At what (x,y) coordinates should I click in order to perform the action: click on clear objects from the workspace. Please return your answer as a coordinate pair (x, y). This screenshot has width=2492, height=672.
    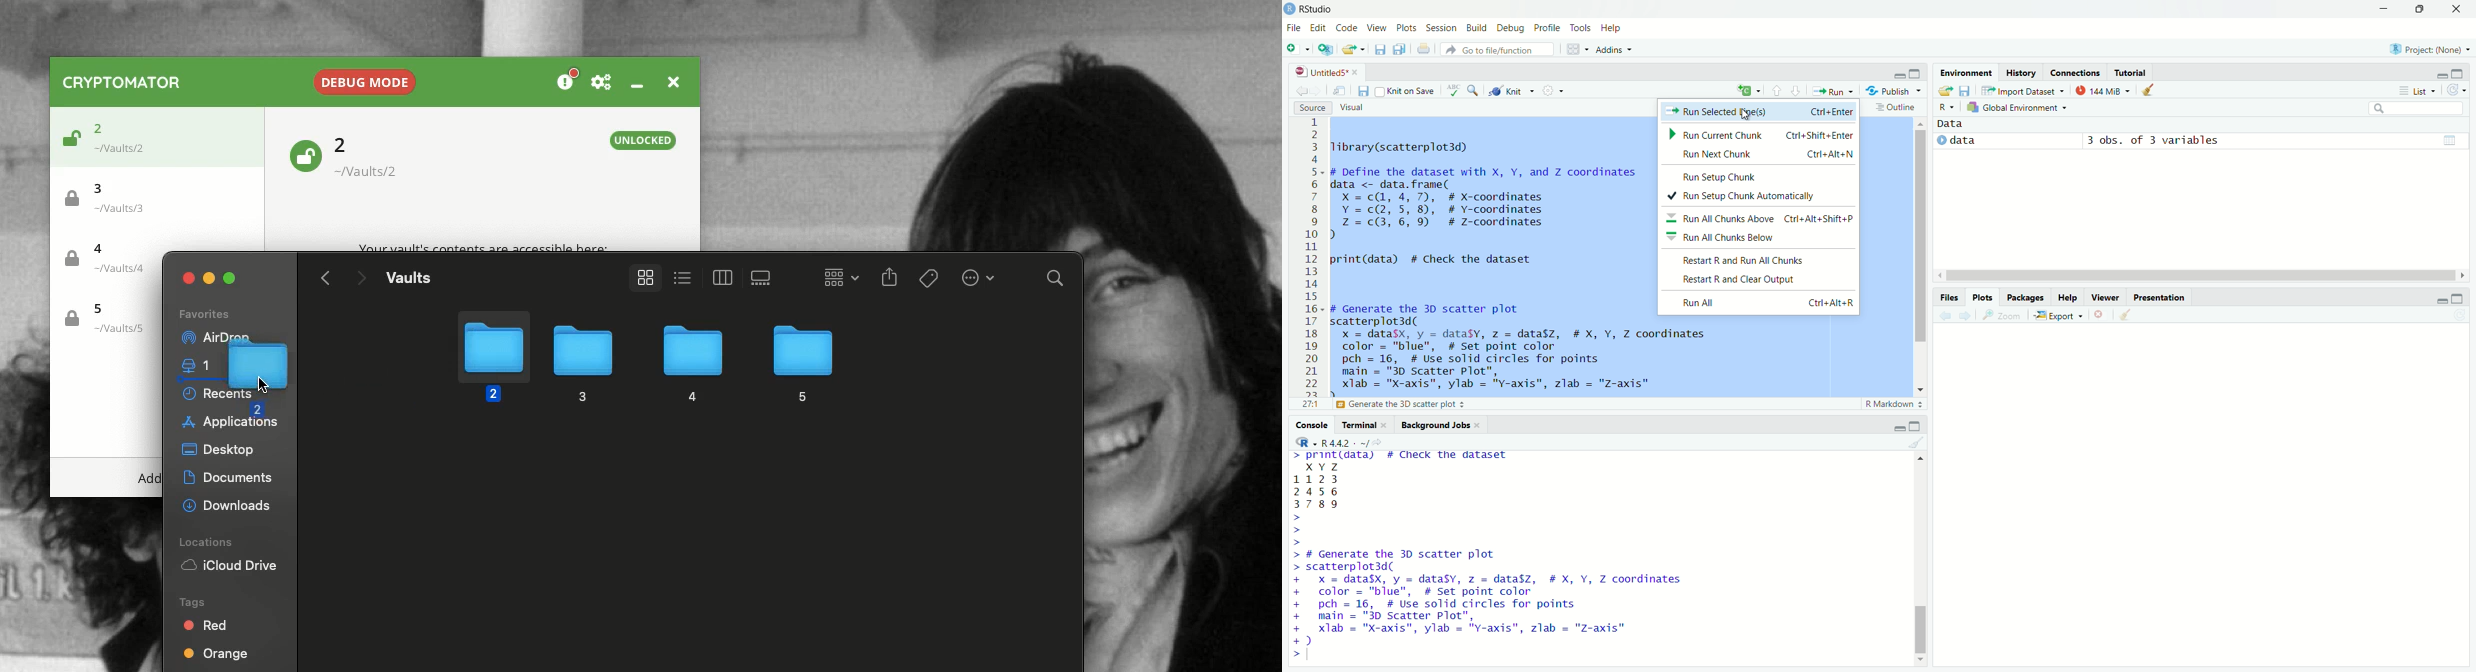
    Looking at the image, I should click on (2149, 91).